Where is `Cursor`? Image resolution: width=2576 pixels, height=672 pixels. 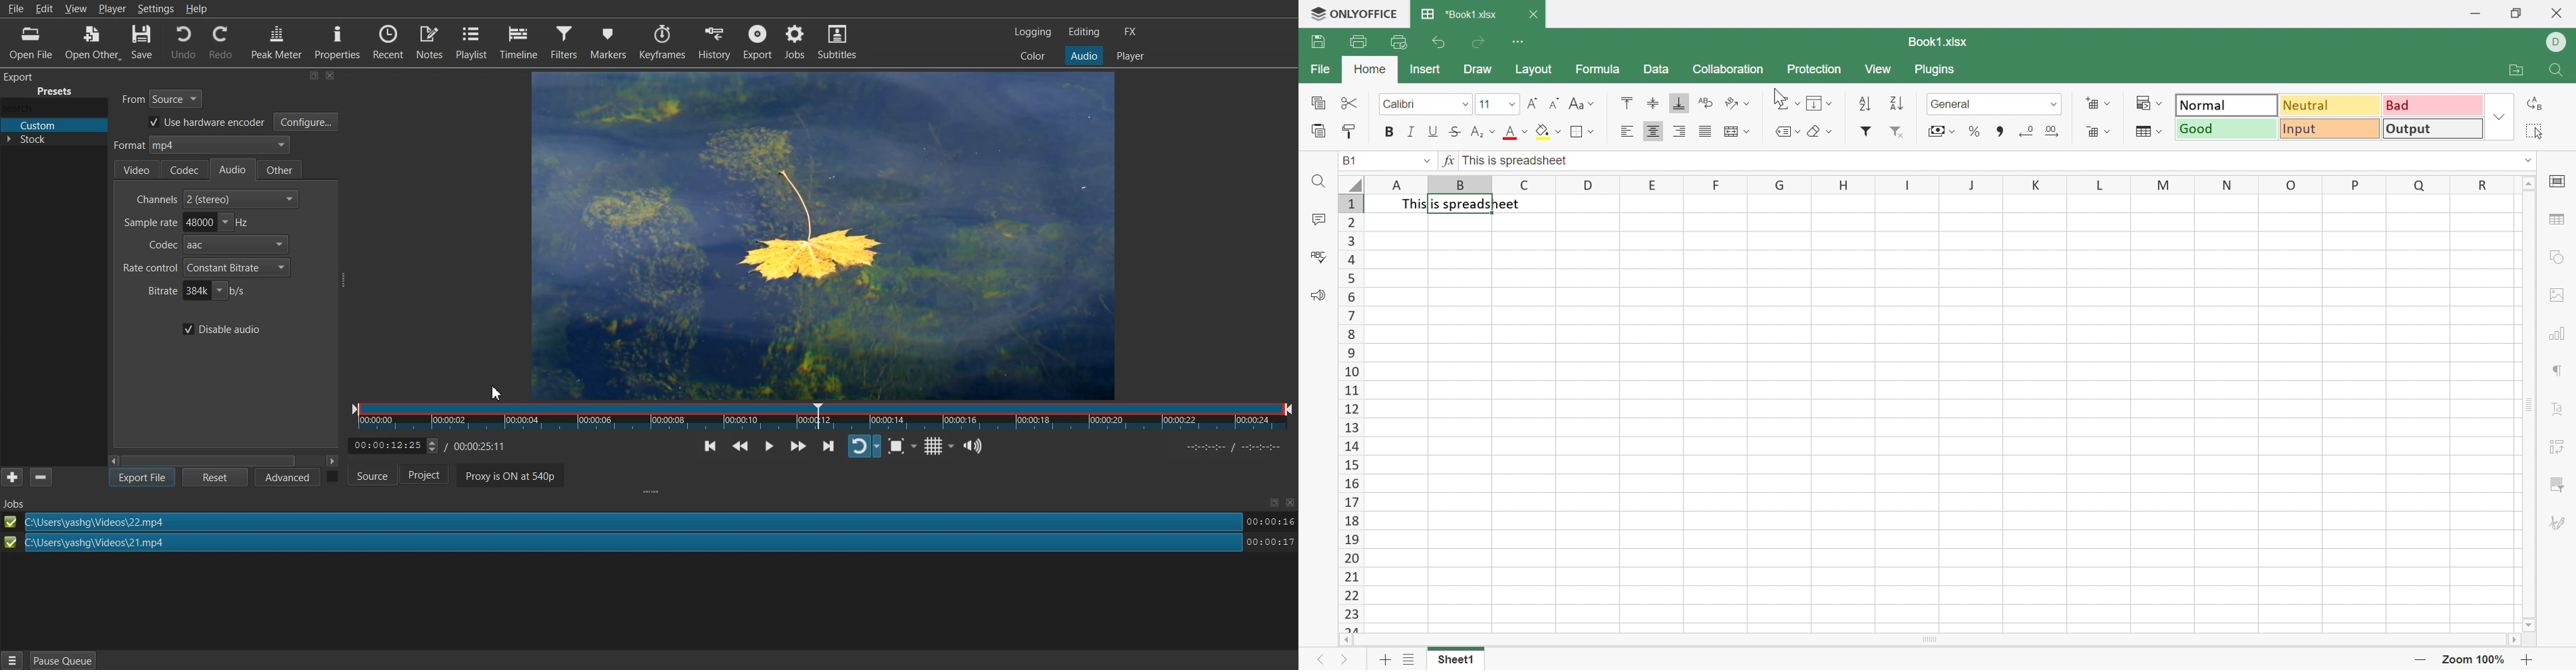
Cursor is located at coordinates (1778, 95).